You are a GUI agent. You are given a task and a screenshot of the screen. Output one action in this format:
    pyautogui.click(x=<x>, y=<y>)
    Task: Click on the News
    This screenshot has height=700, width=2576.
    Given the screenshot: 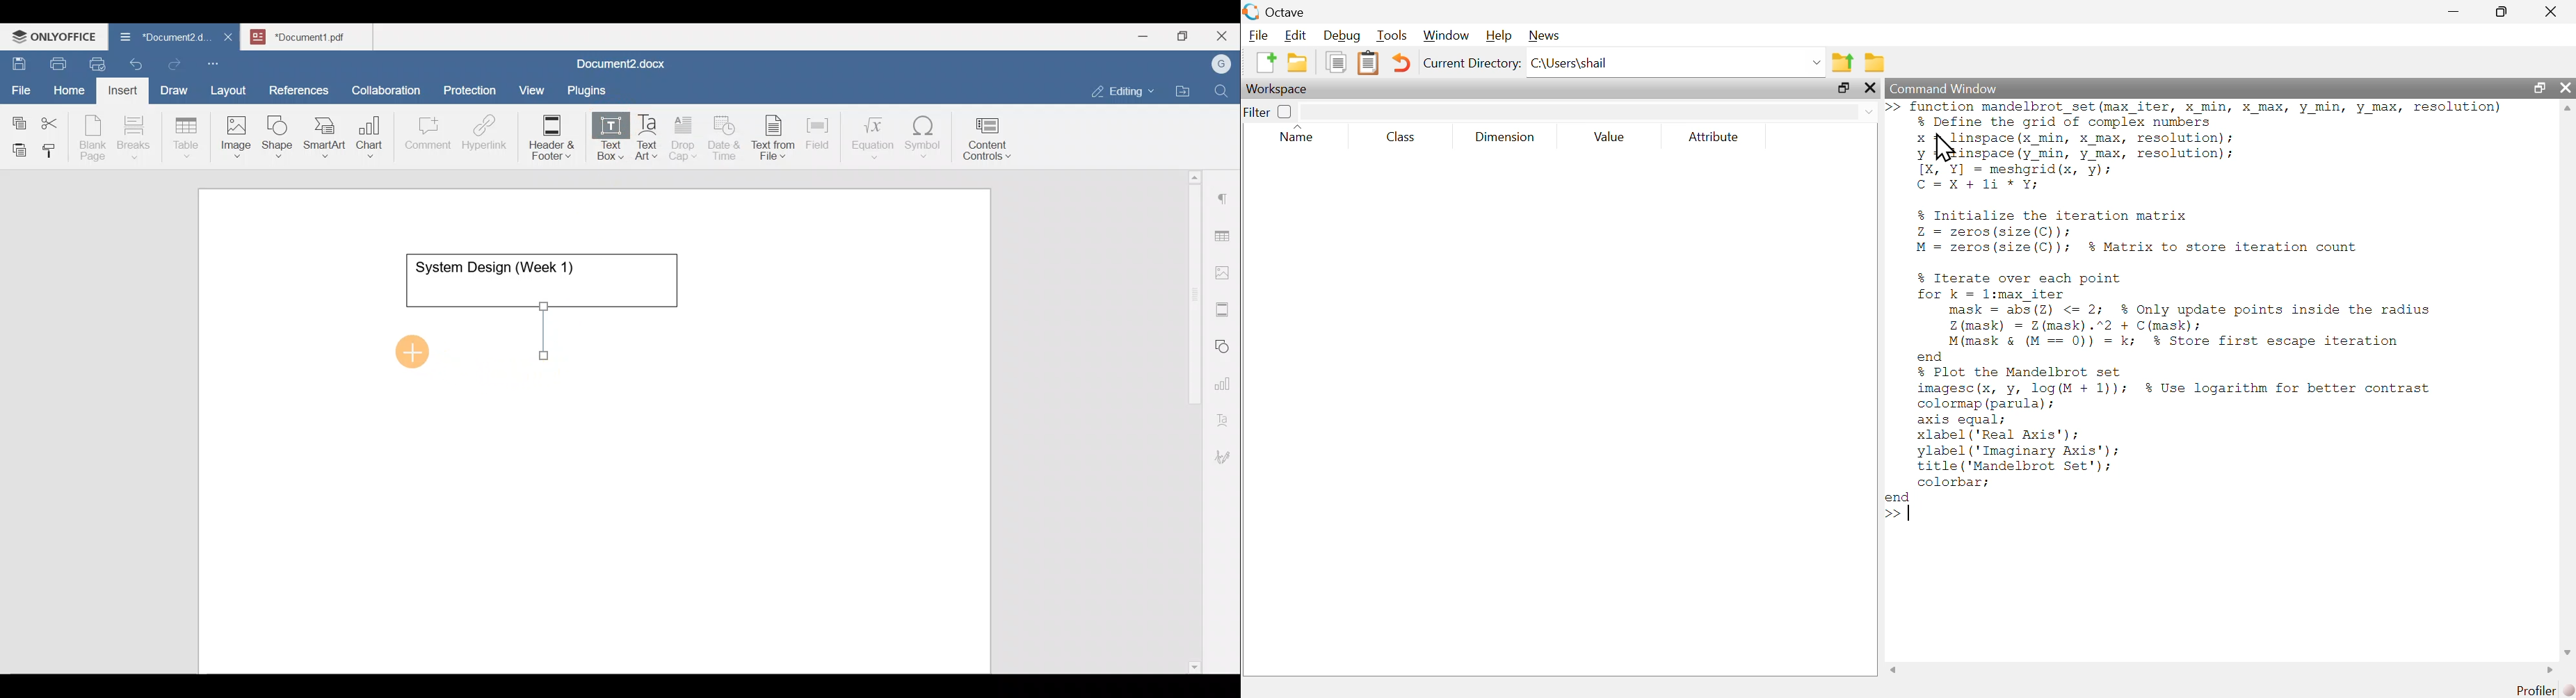 What is the action you would take?
    pyautogui.click(x=1543, y=36)
    